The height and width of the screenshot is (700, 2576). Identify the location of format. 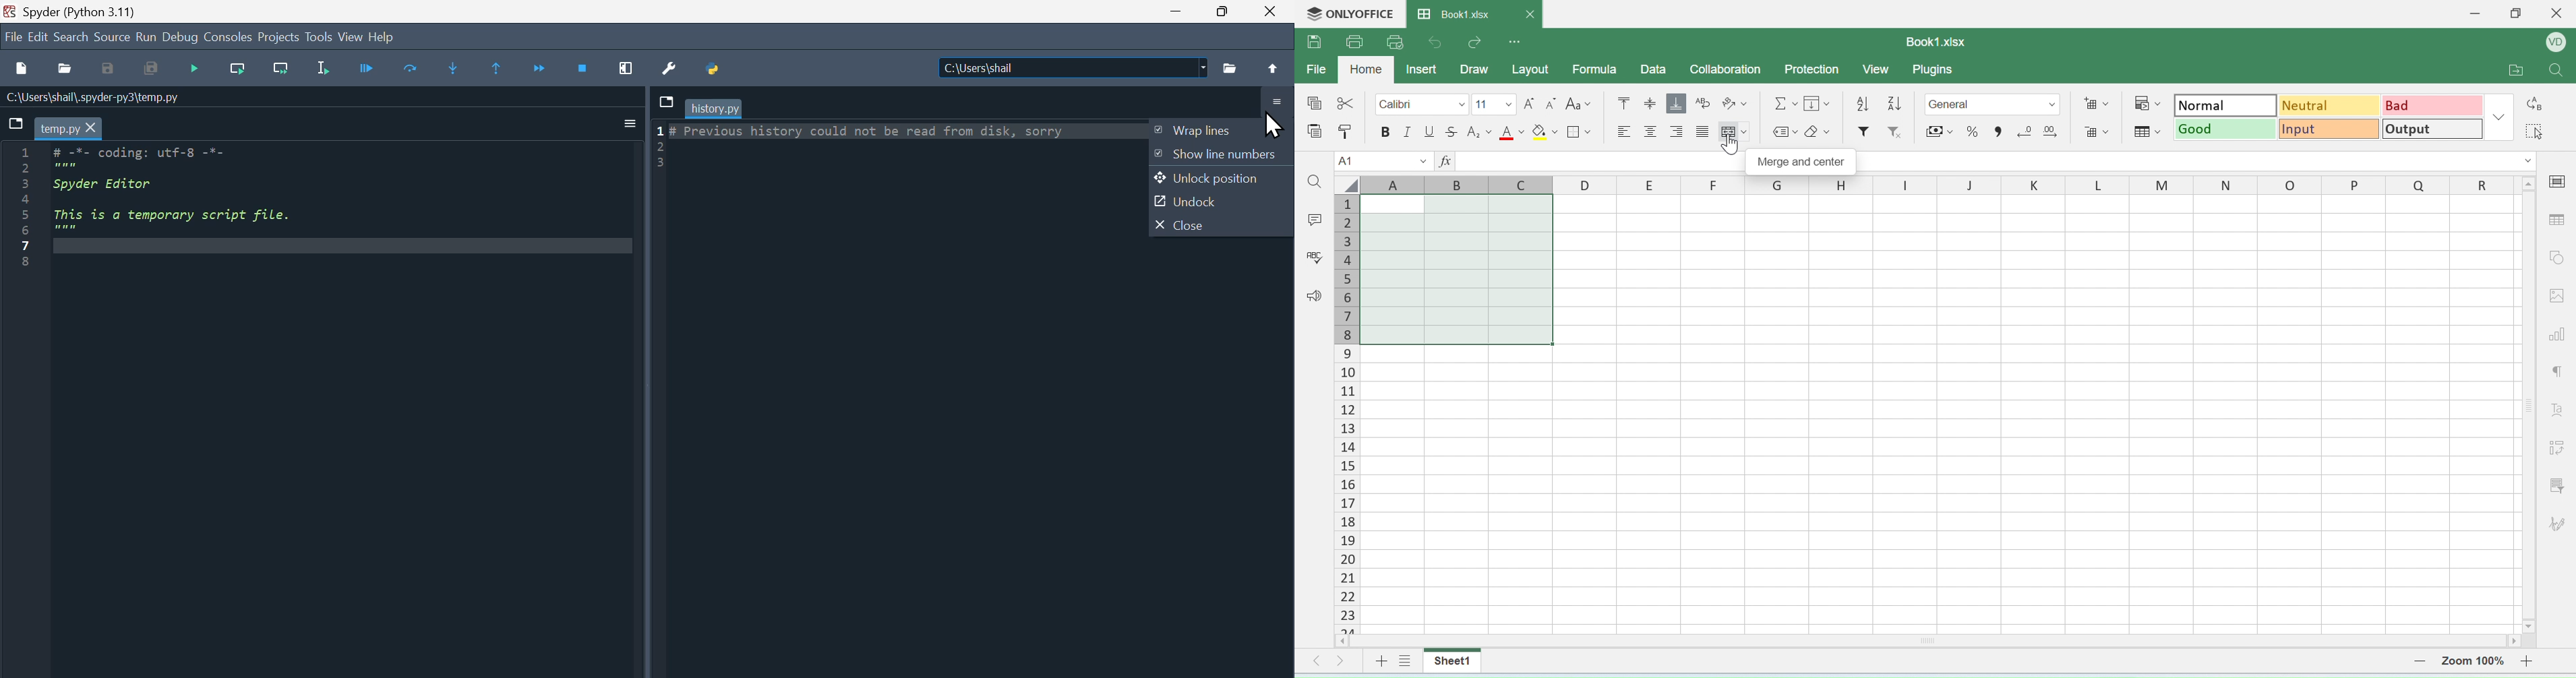
(1993, 104).